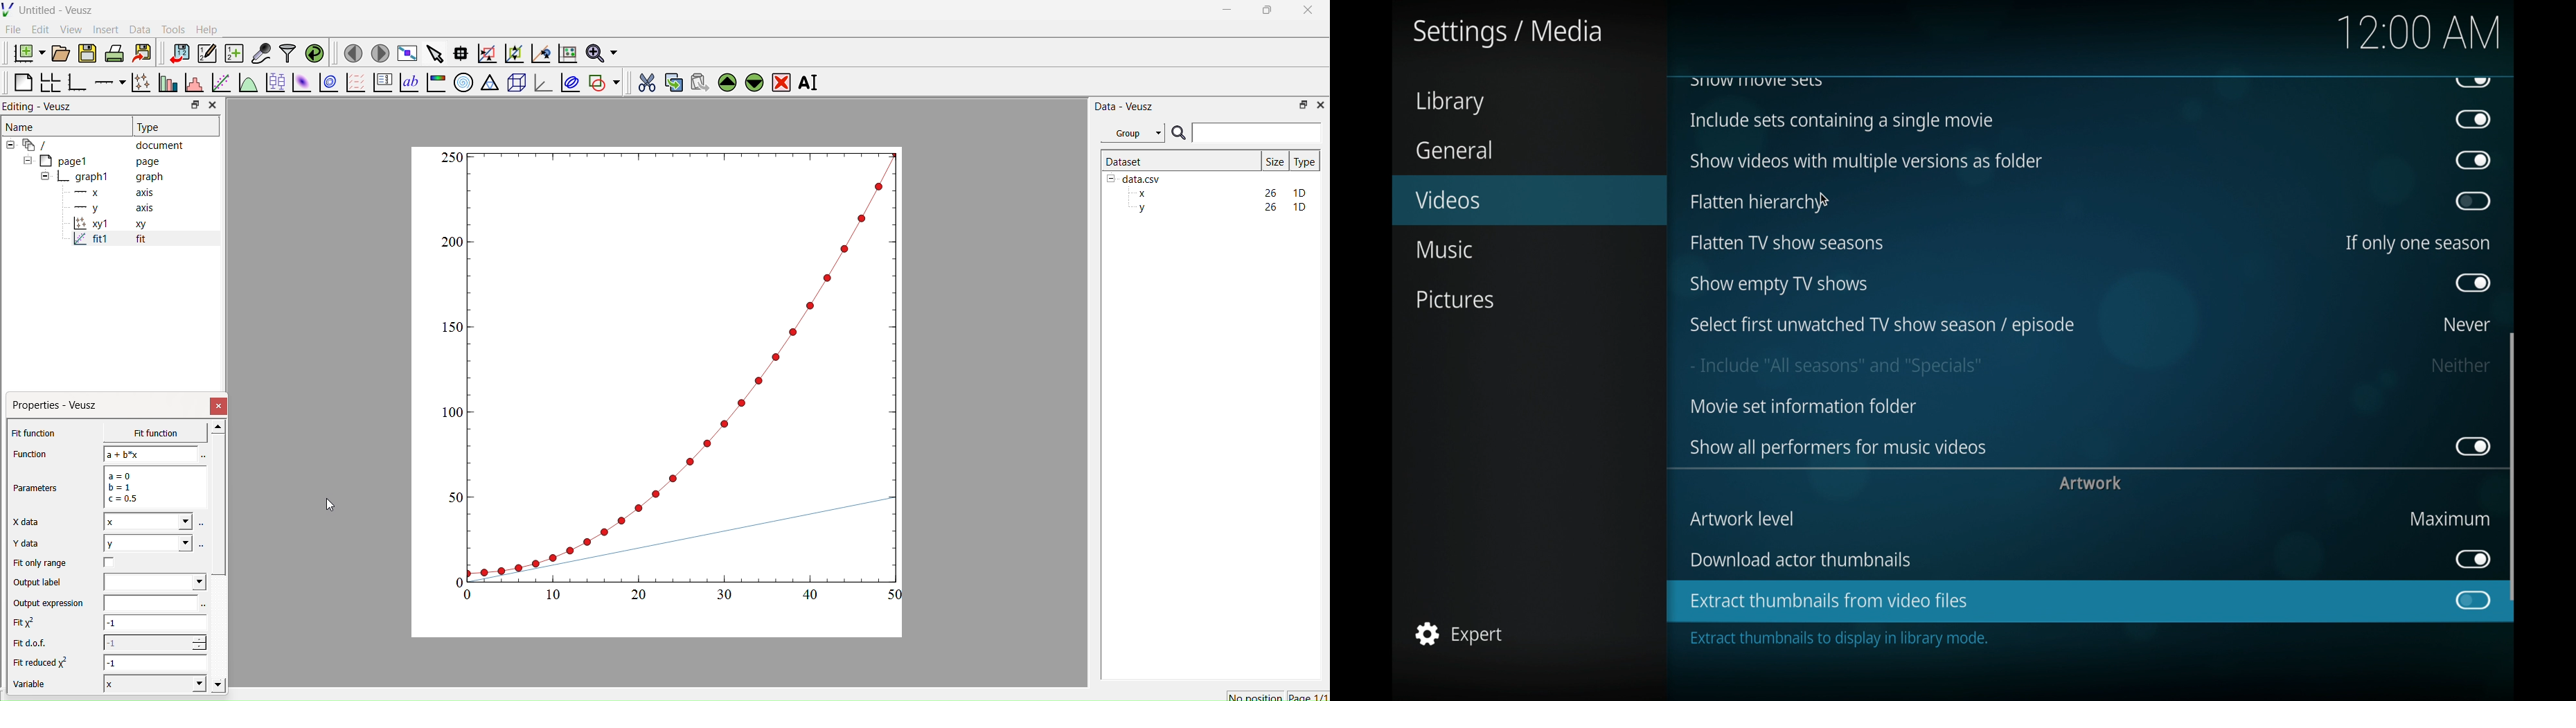 This screenshot has height=728, width=2576. What do you see at coordinates (58, 405) in the screenshot?
I see `Properties - Veusz` at bounding box center [58, 405].